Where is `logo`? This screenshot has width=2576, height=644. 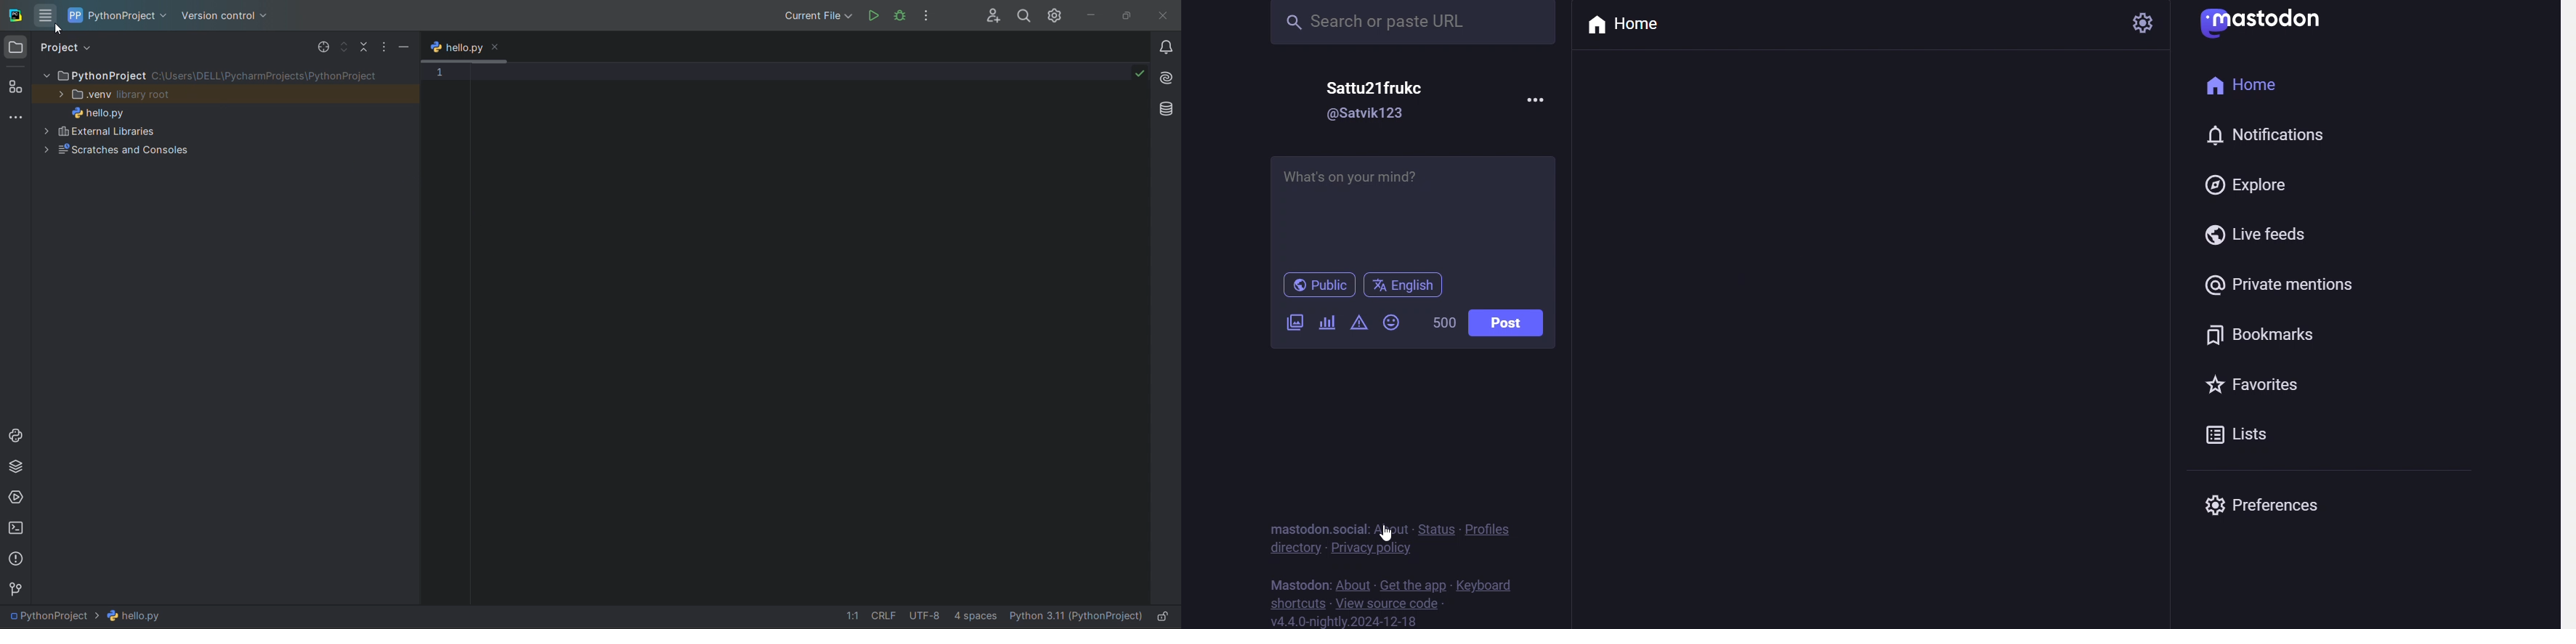
logo is located at coordinates (14, 15).